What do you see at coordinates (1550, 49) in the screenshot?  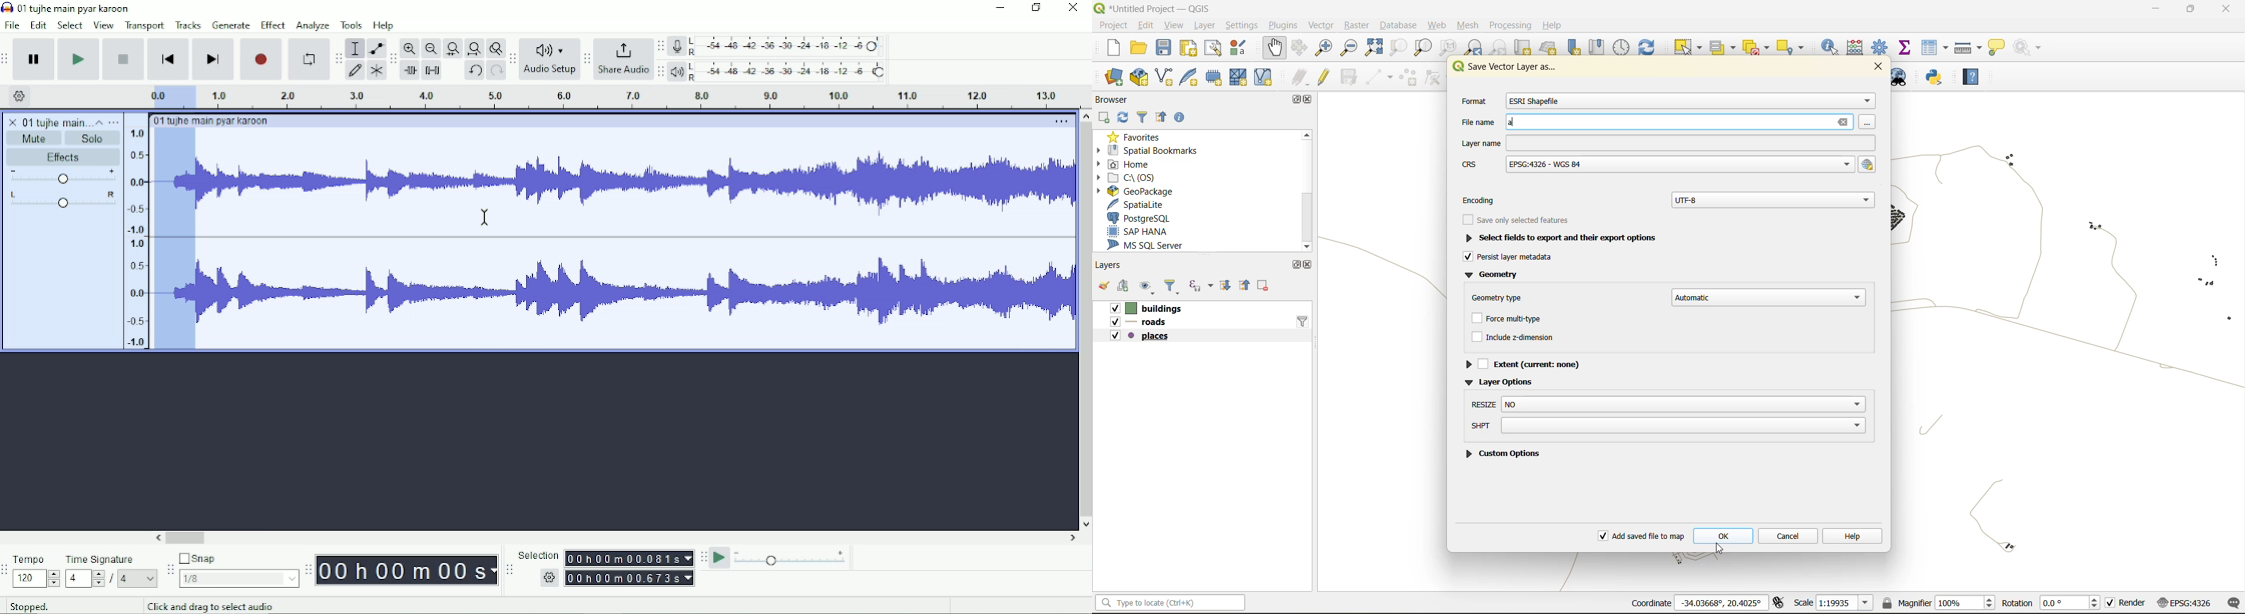 I see `new 3d map view` at bounding box center [1550, 49].